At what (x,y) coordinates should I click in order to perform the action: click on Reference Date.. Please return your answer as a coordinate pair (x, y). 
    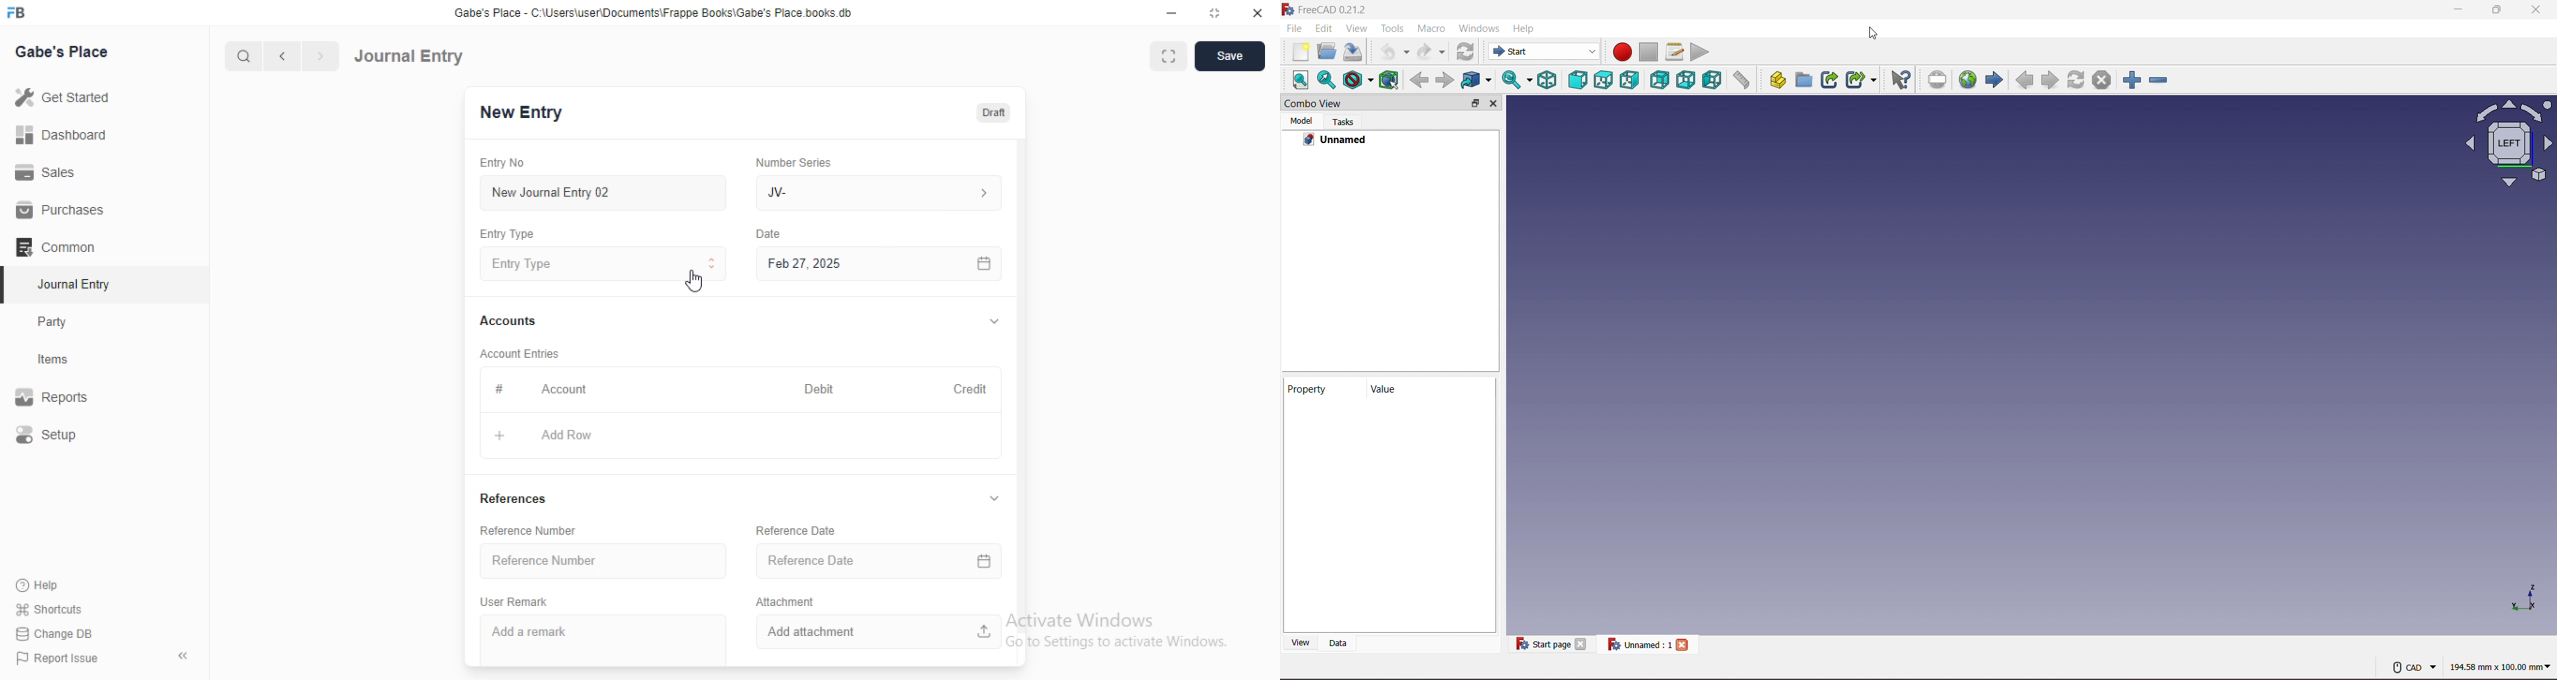
    Looking at the image, I should click on (878, 564).